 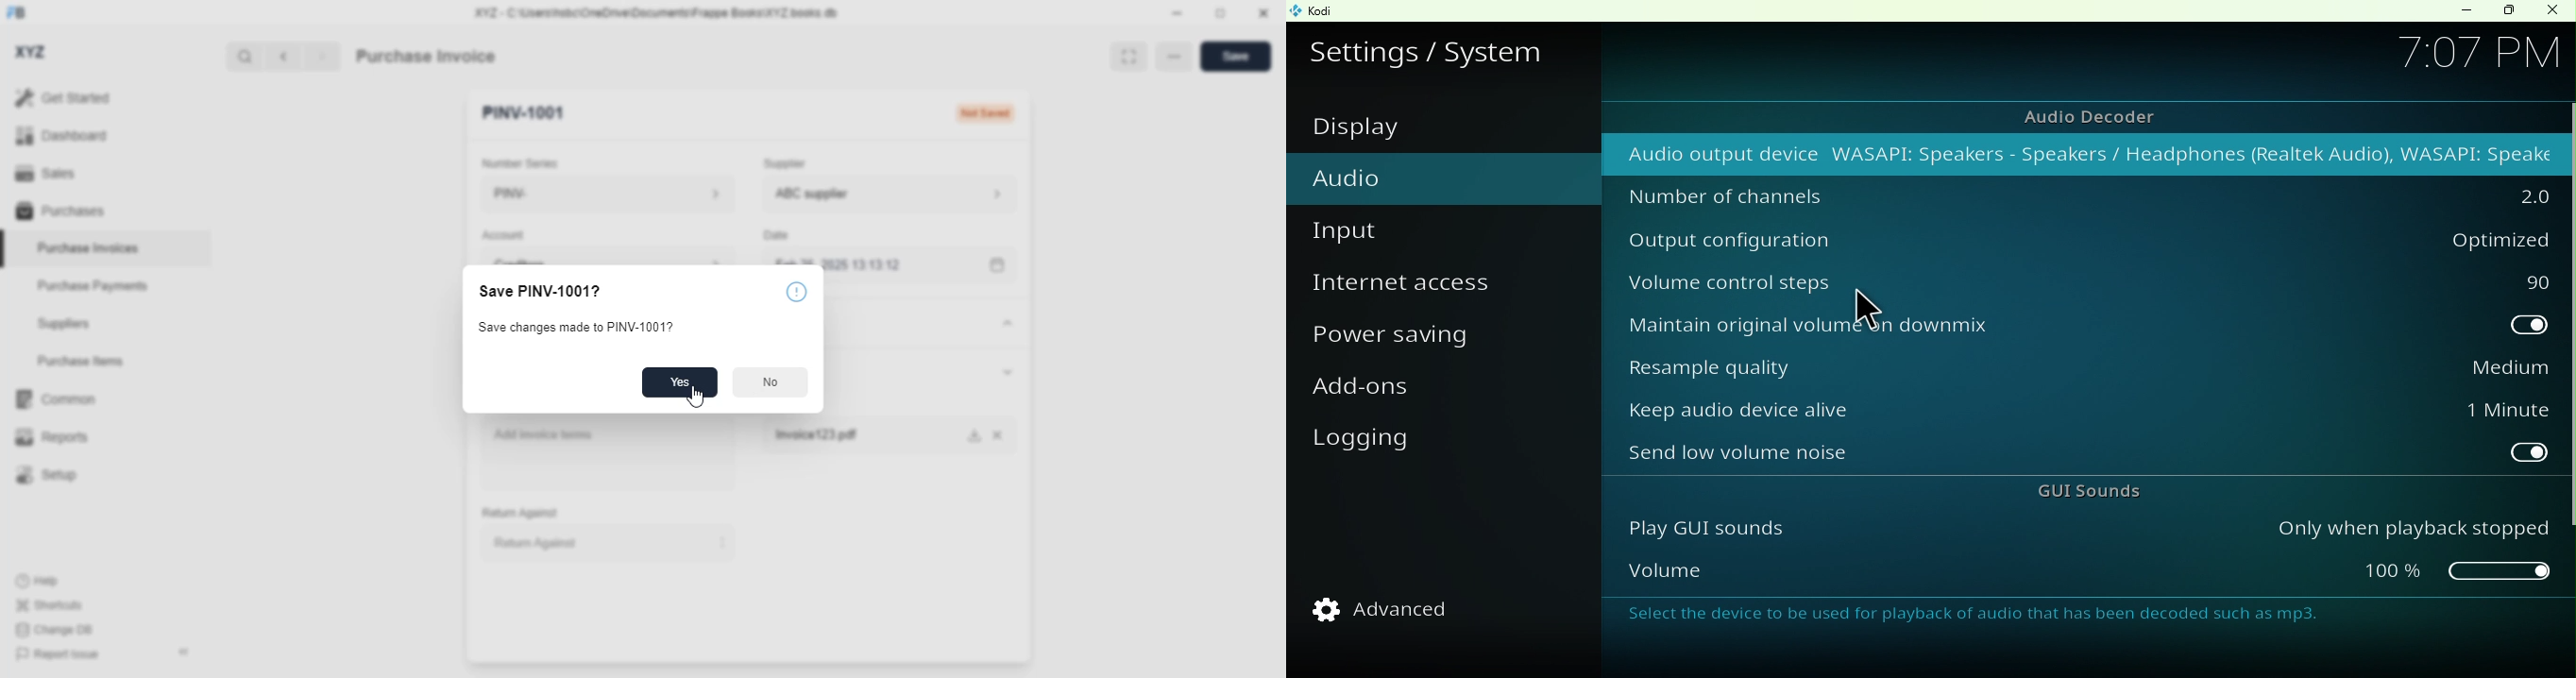 I want to click on date, so click(x=772, y=234).